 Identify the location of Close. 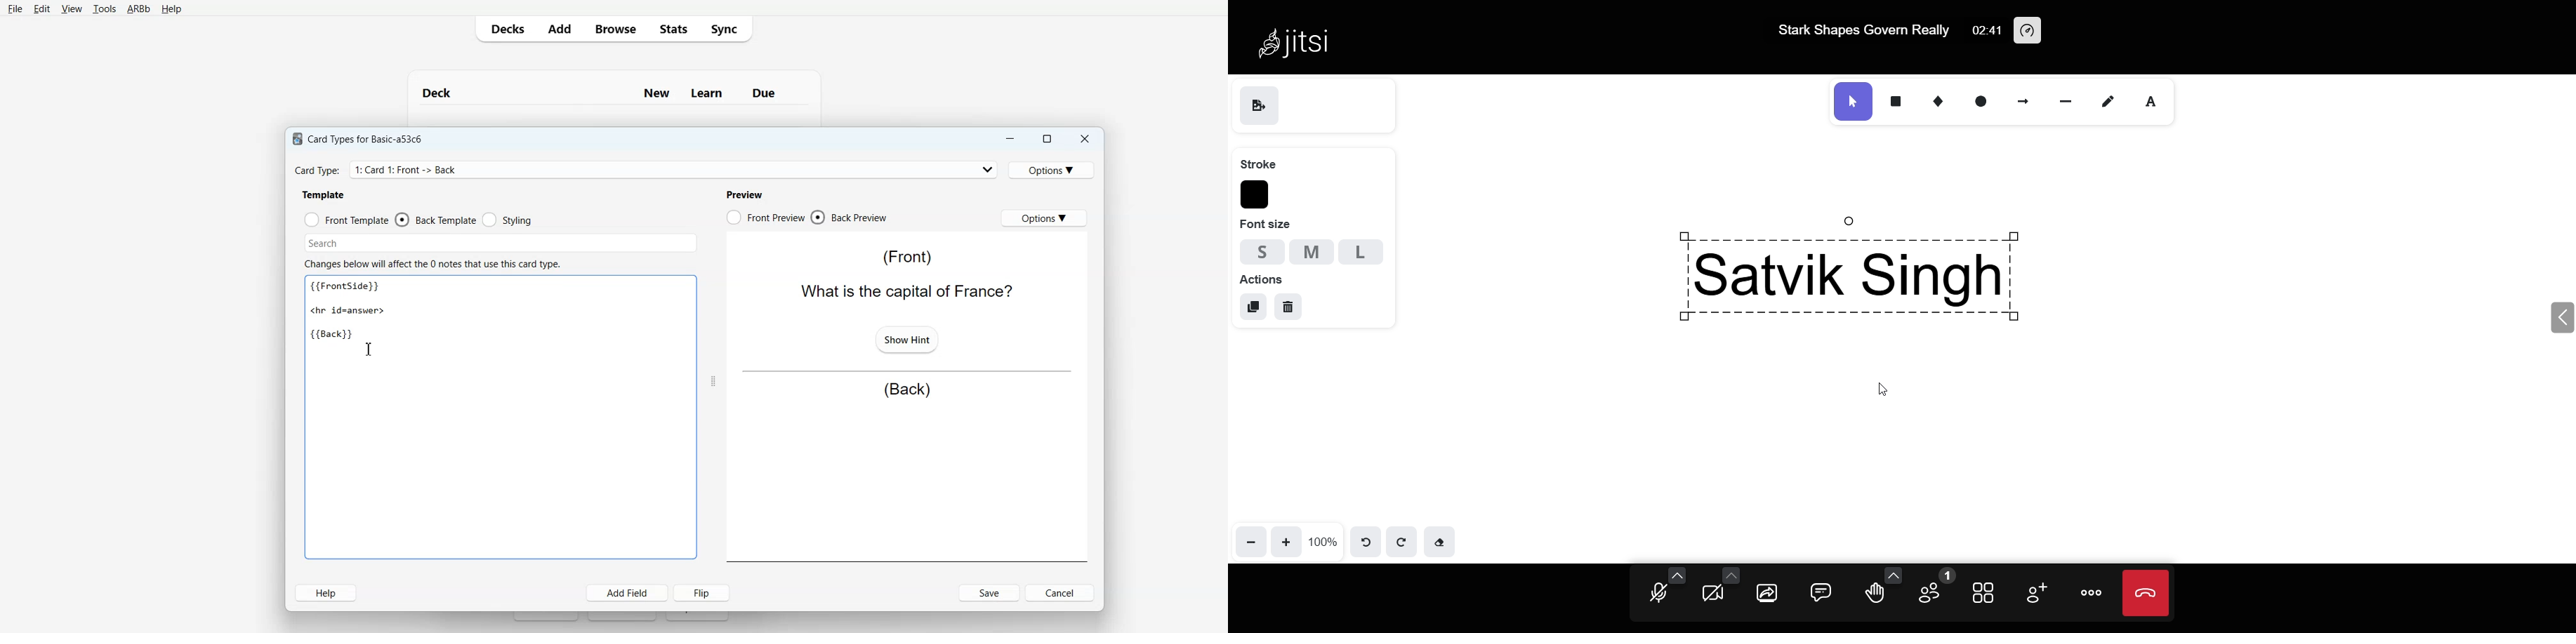
(1084, 139).